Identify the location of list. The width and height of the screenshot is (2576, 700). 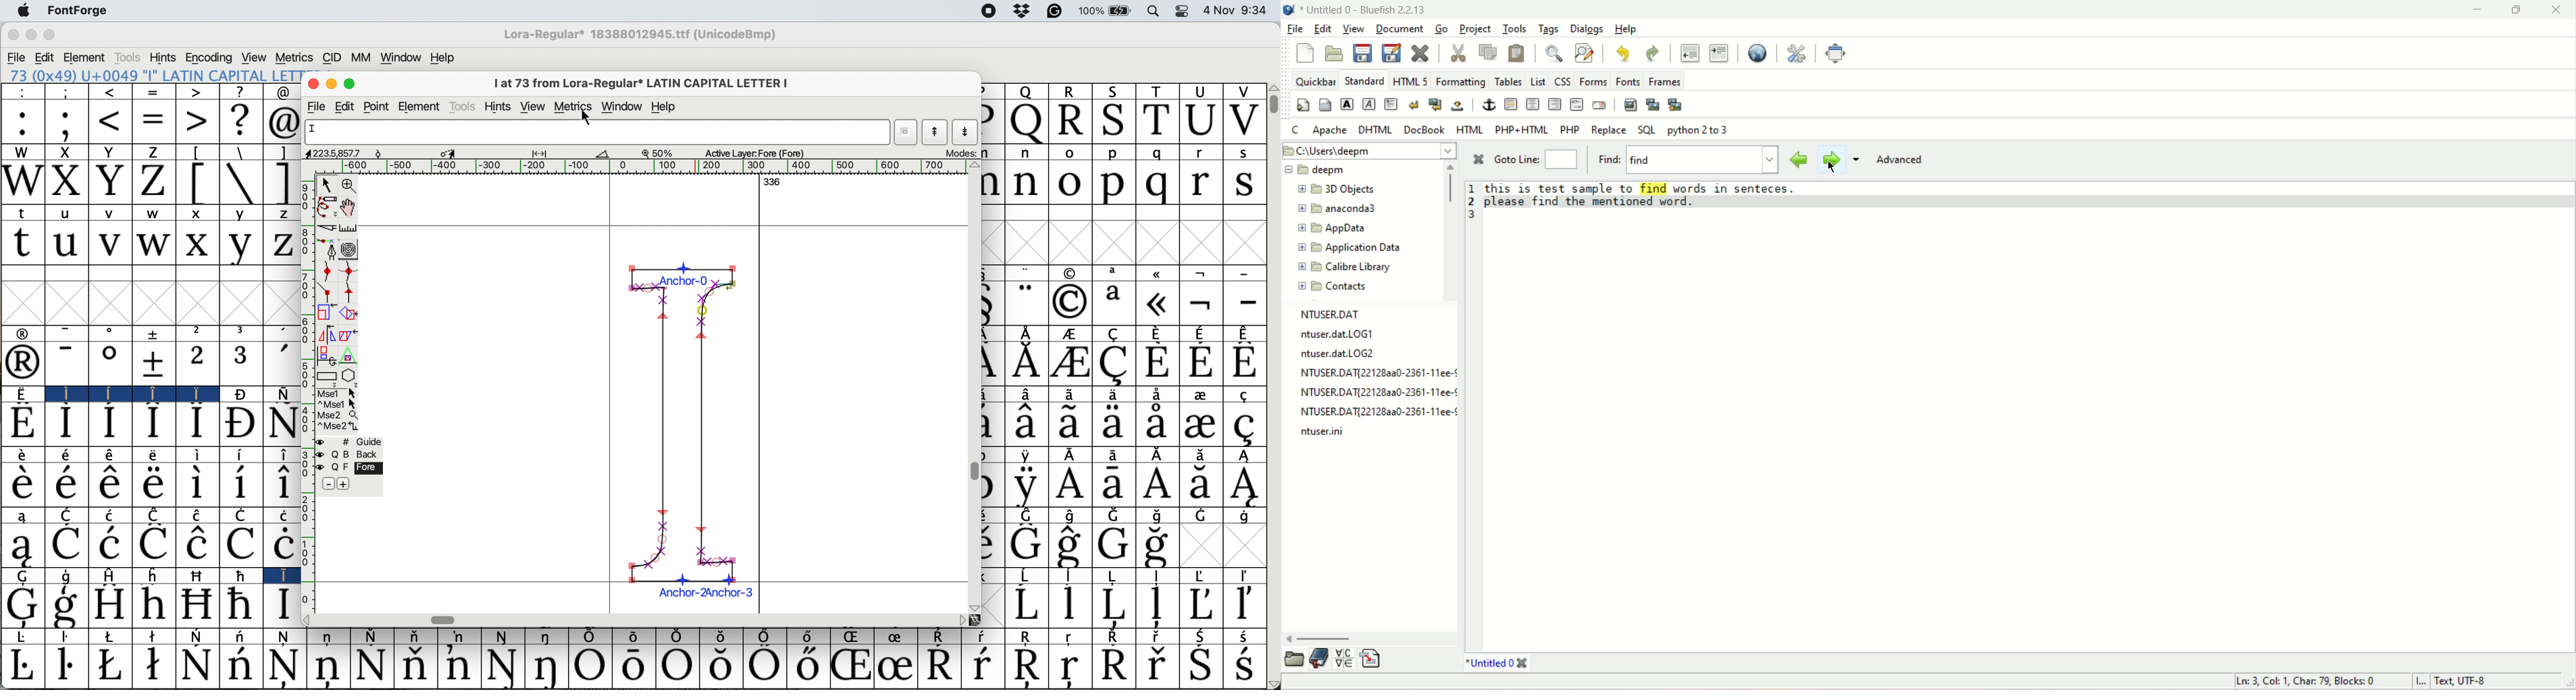
(1535, 82).